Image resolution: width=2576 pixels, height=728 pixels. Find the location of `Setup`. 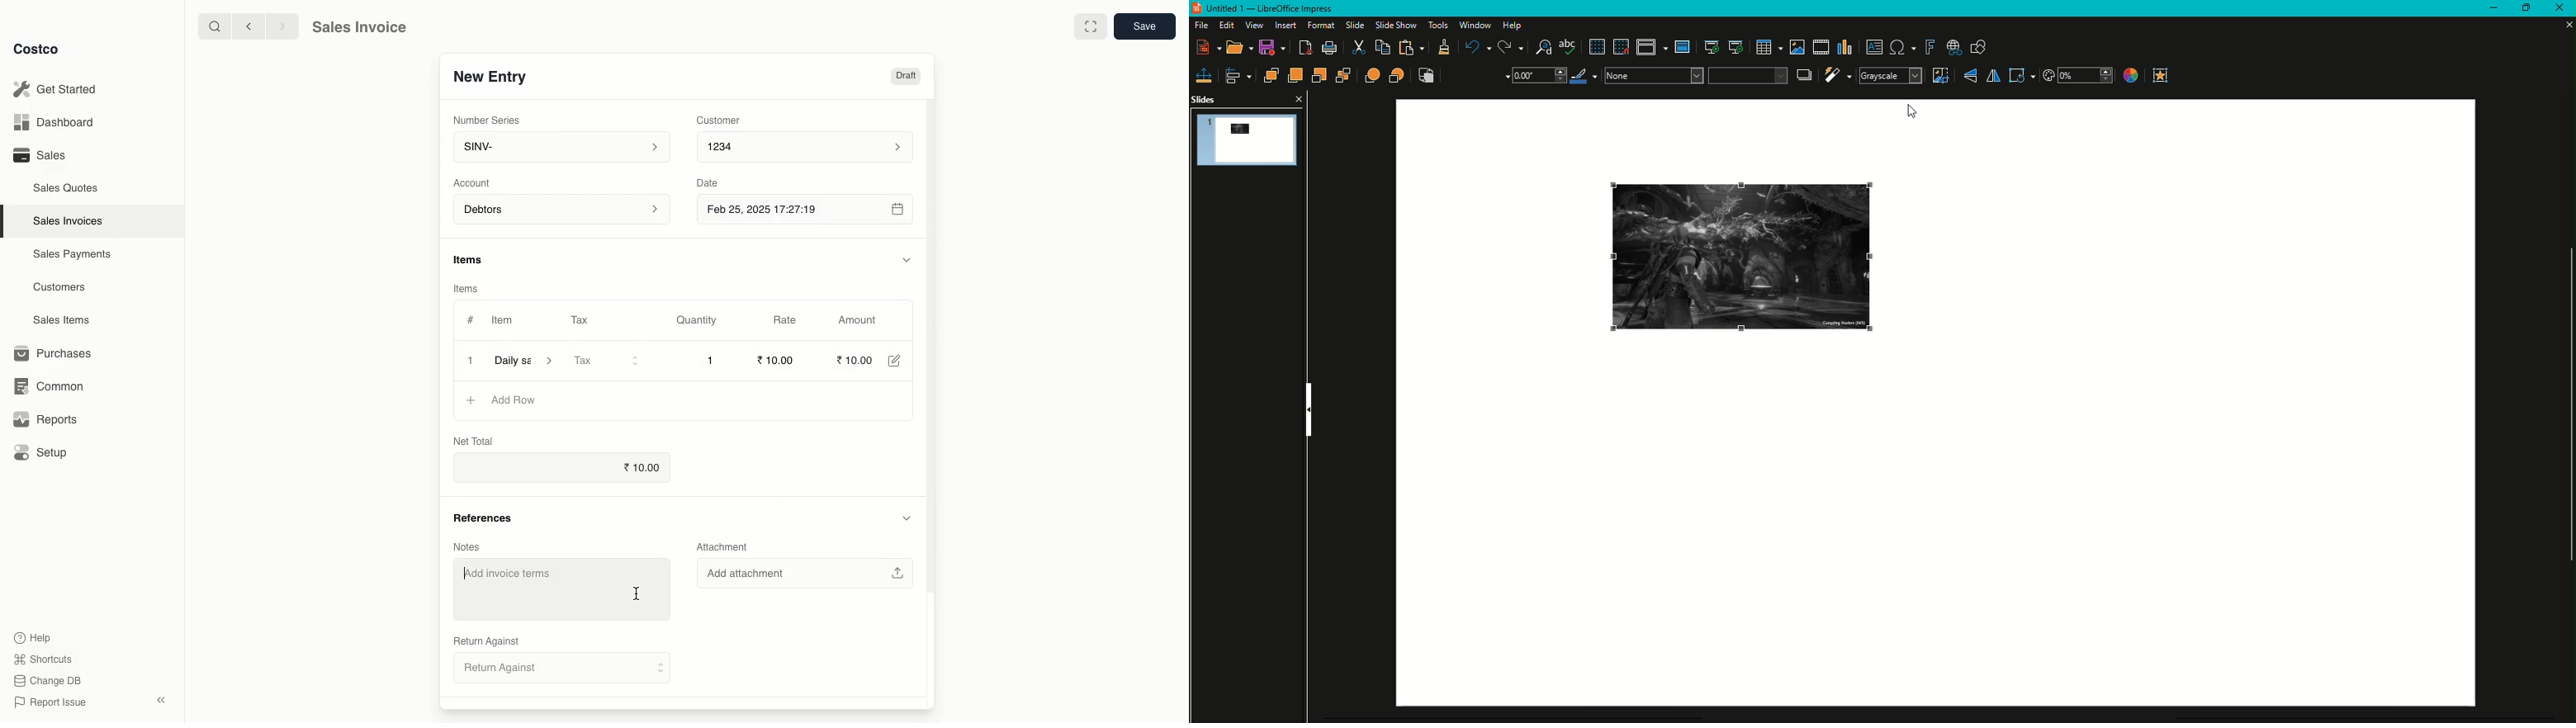

Setup is located at coordinates (41, 451).